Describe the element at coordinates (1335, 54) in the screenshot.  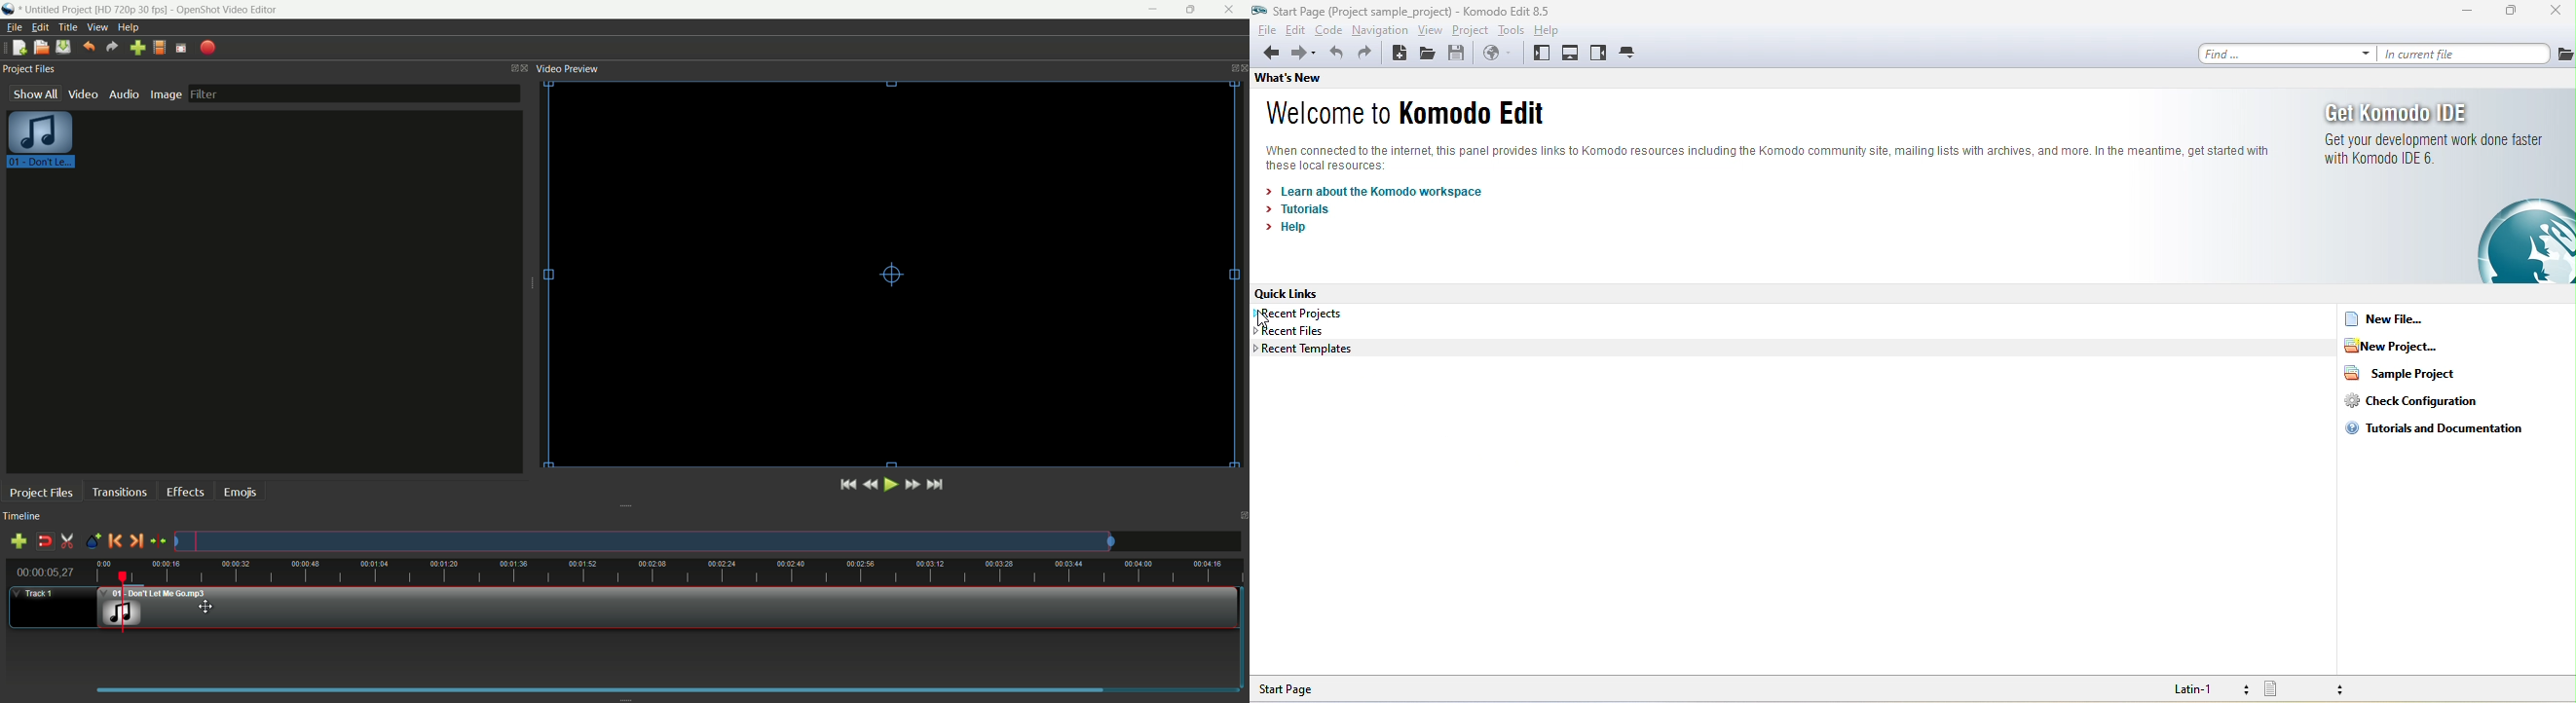
I see `undo` at that location.